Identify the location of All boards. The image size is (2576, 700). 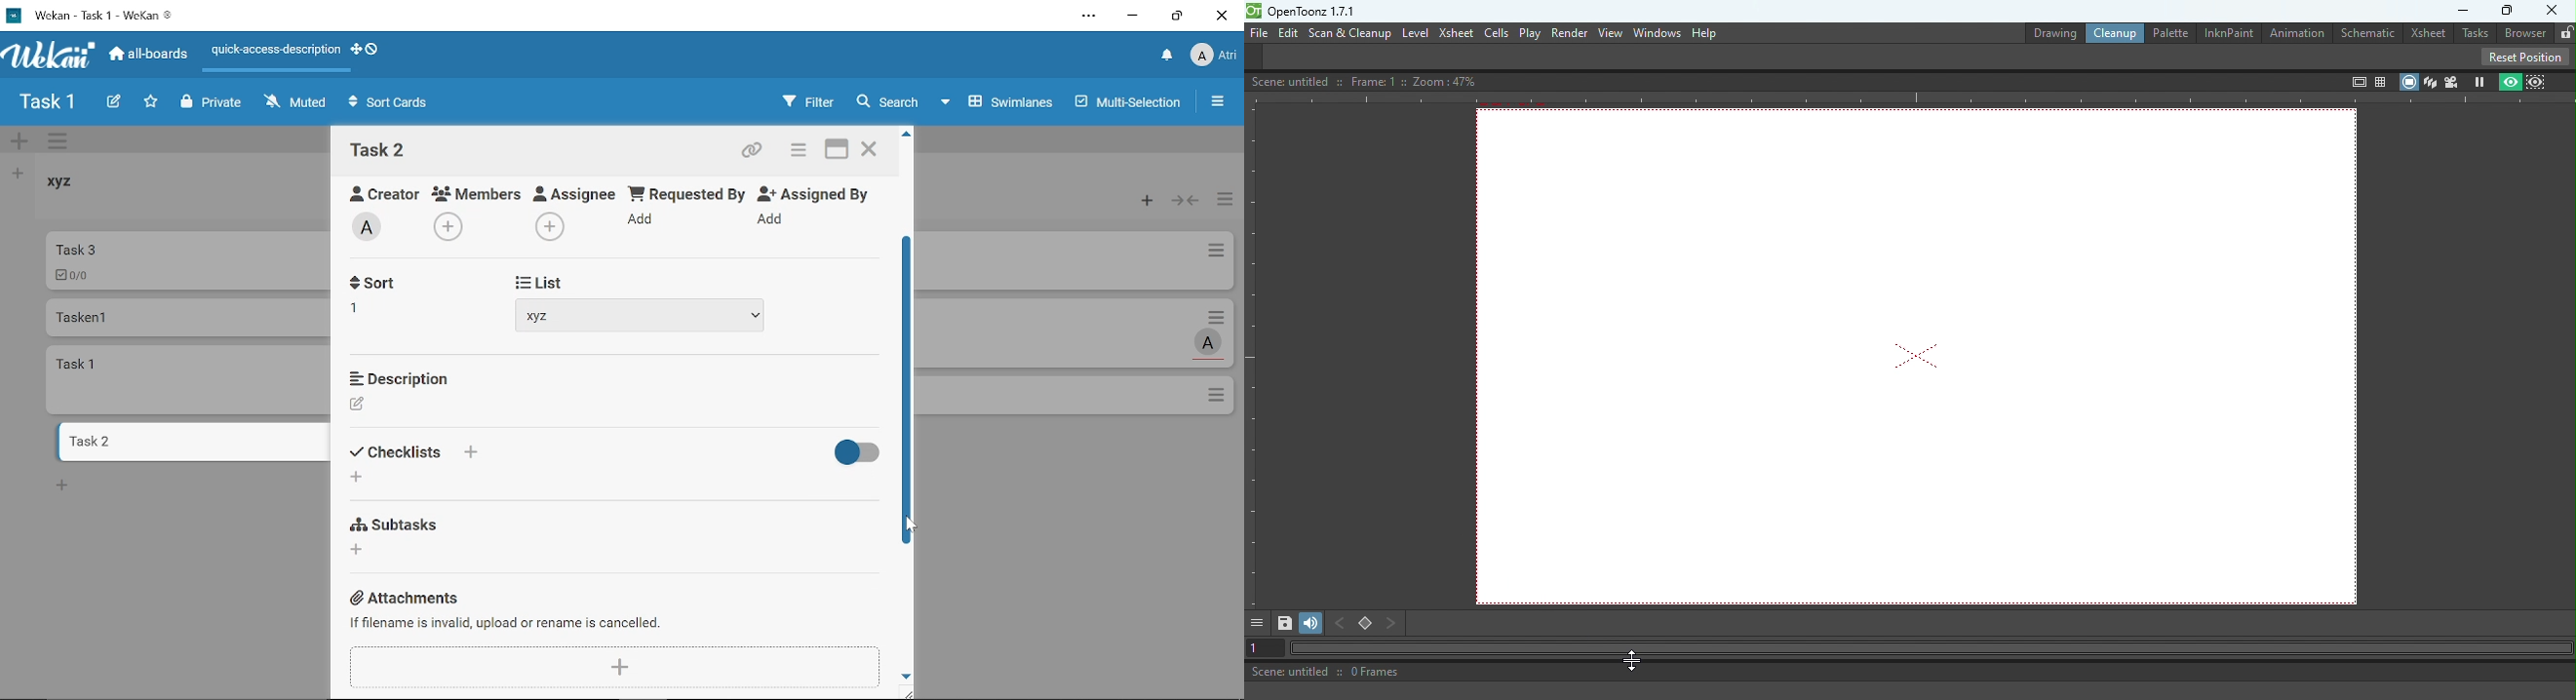
(150, 53).